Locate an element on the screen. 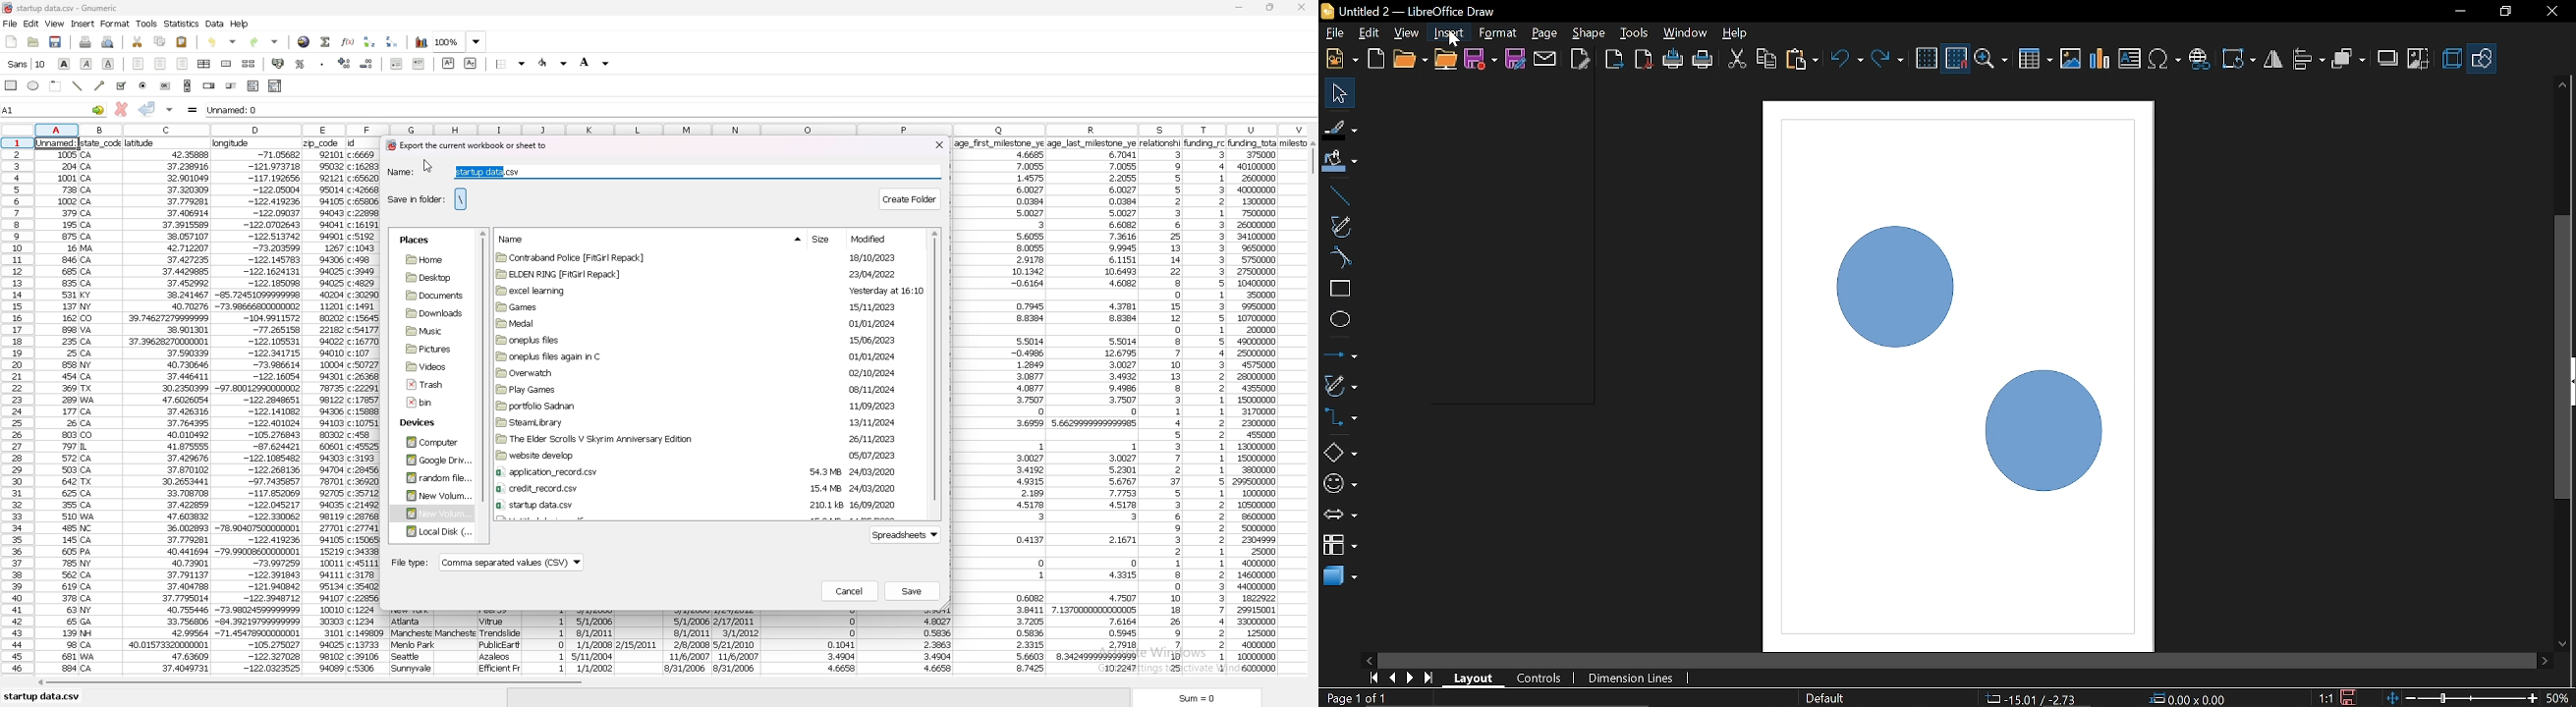 Image resolution: width=2576 pixels, height=728 pixels. CLose is located at coordinates (2550, 12).